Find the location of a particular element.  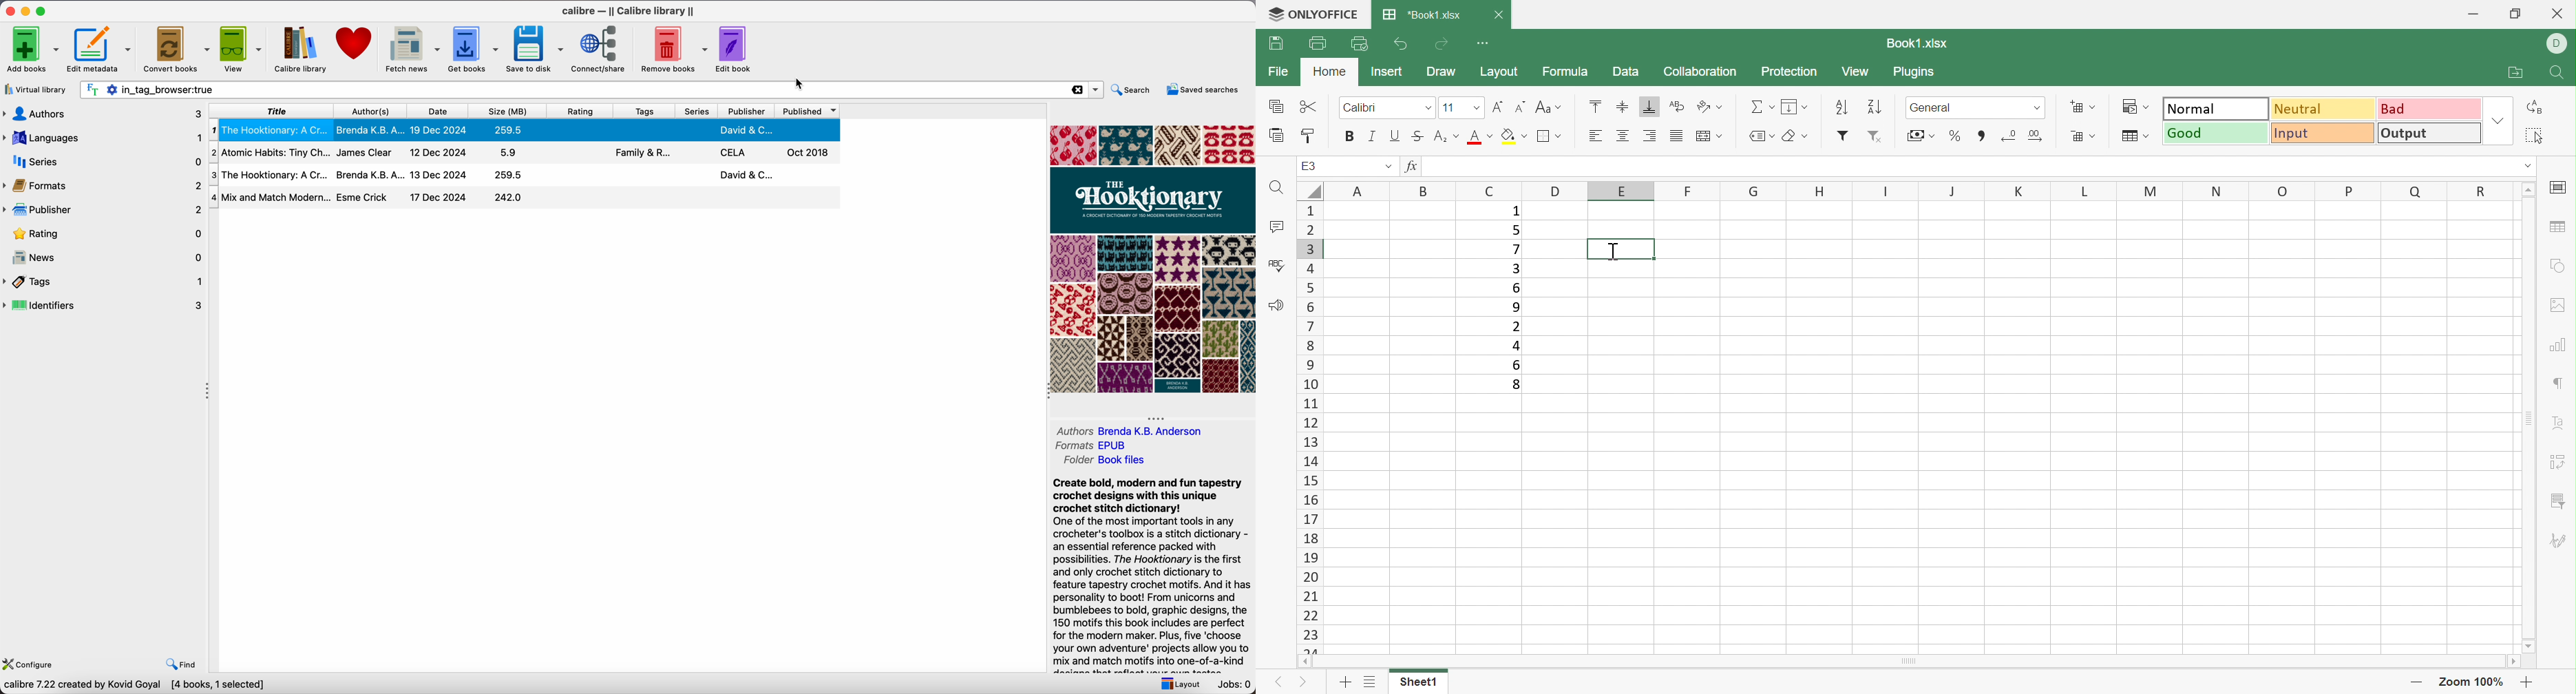

Draw is located at coordinates (1443, 72).